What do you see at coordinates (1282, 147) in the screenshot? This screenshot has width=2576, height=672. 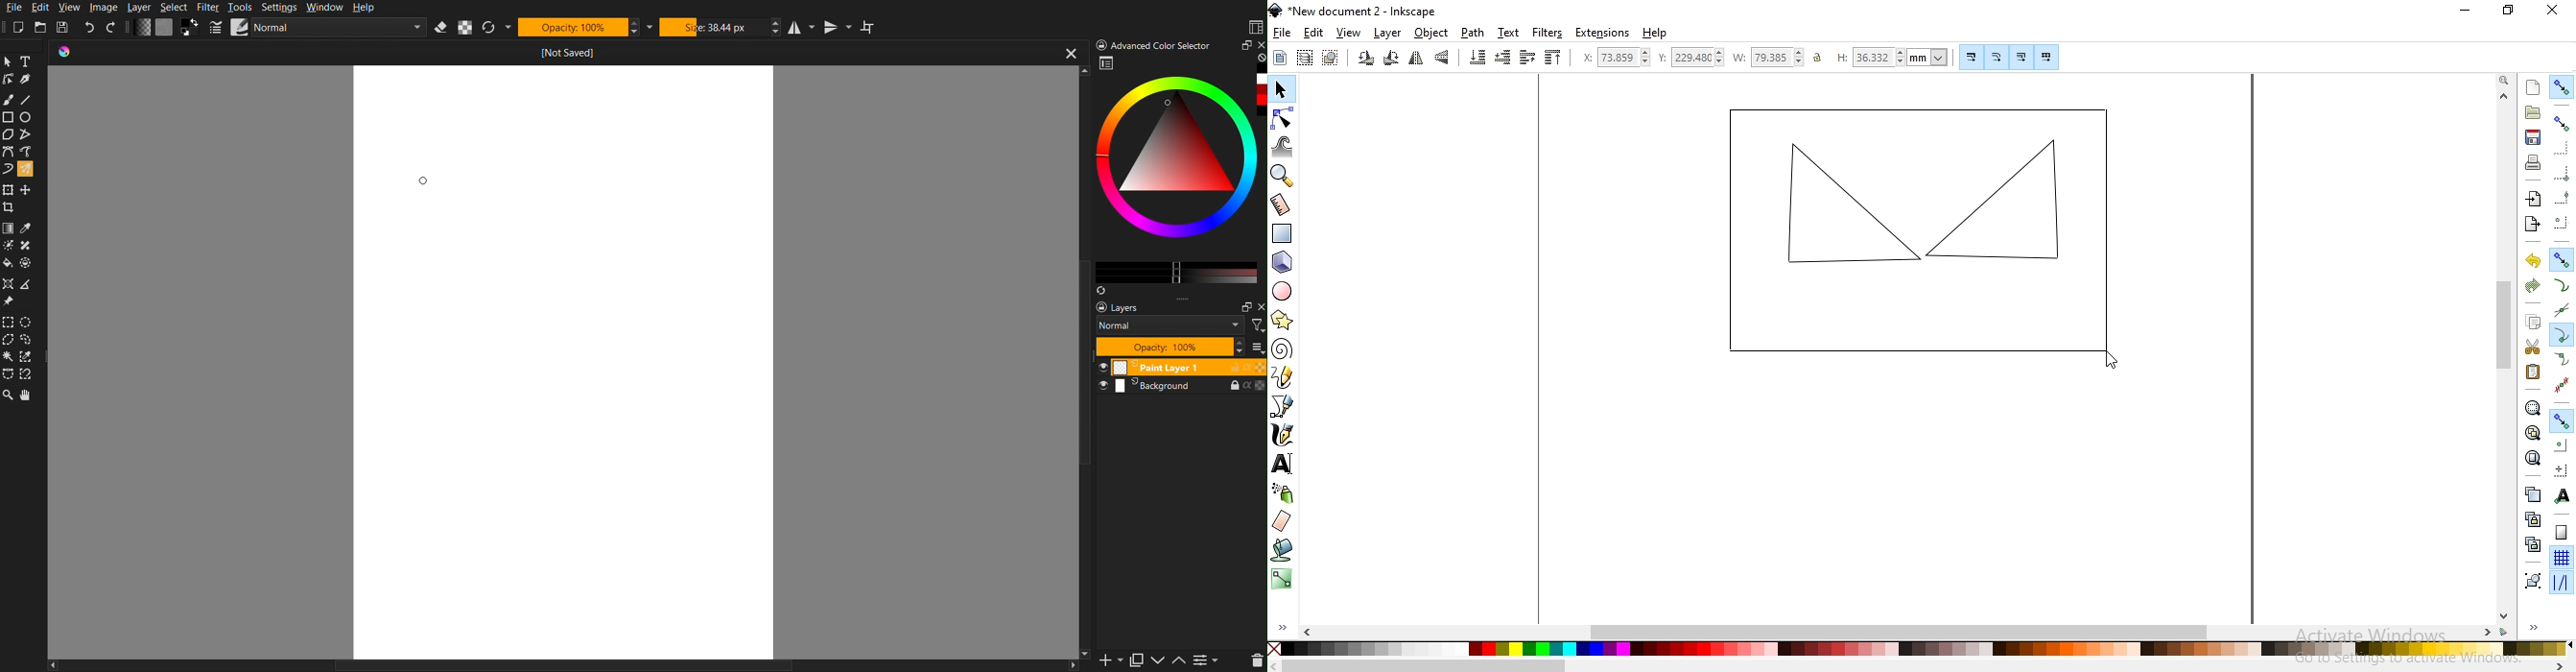 I see `tweak objects by sculpting or painting` at bounding box center [1282, 147].